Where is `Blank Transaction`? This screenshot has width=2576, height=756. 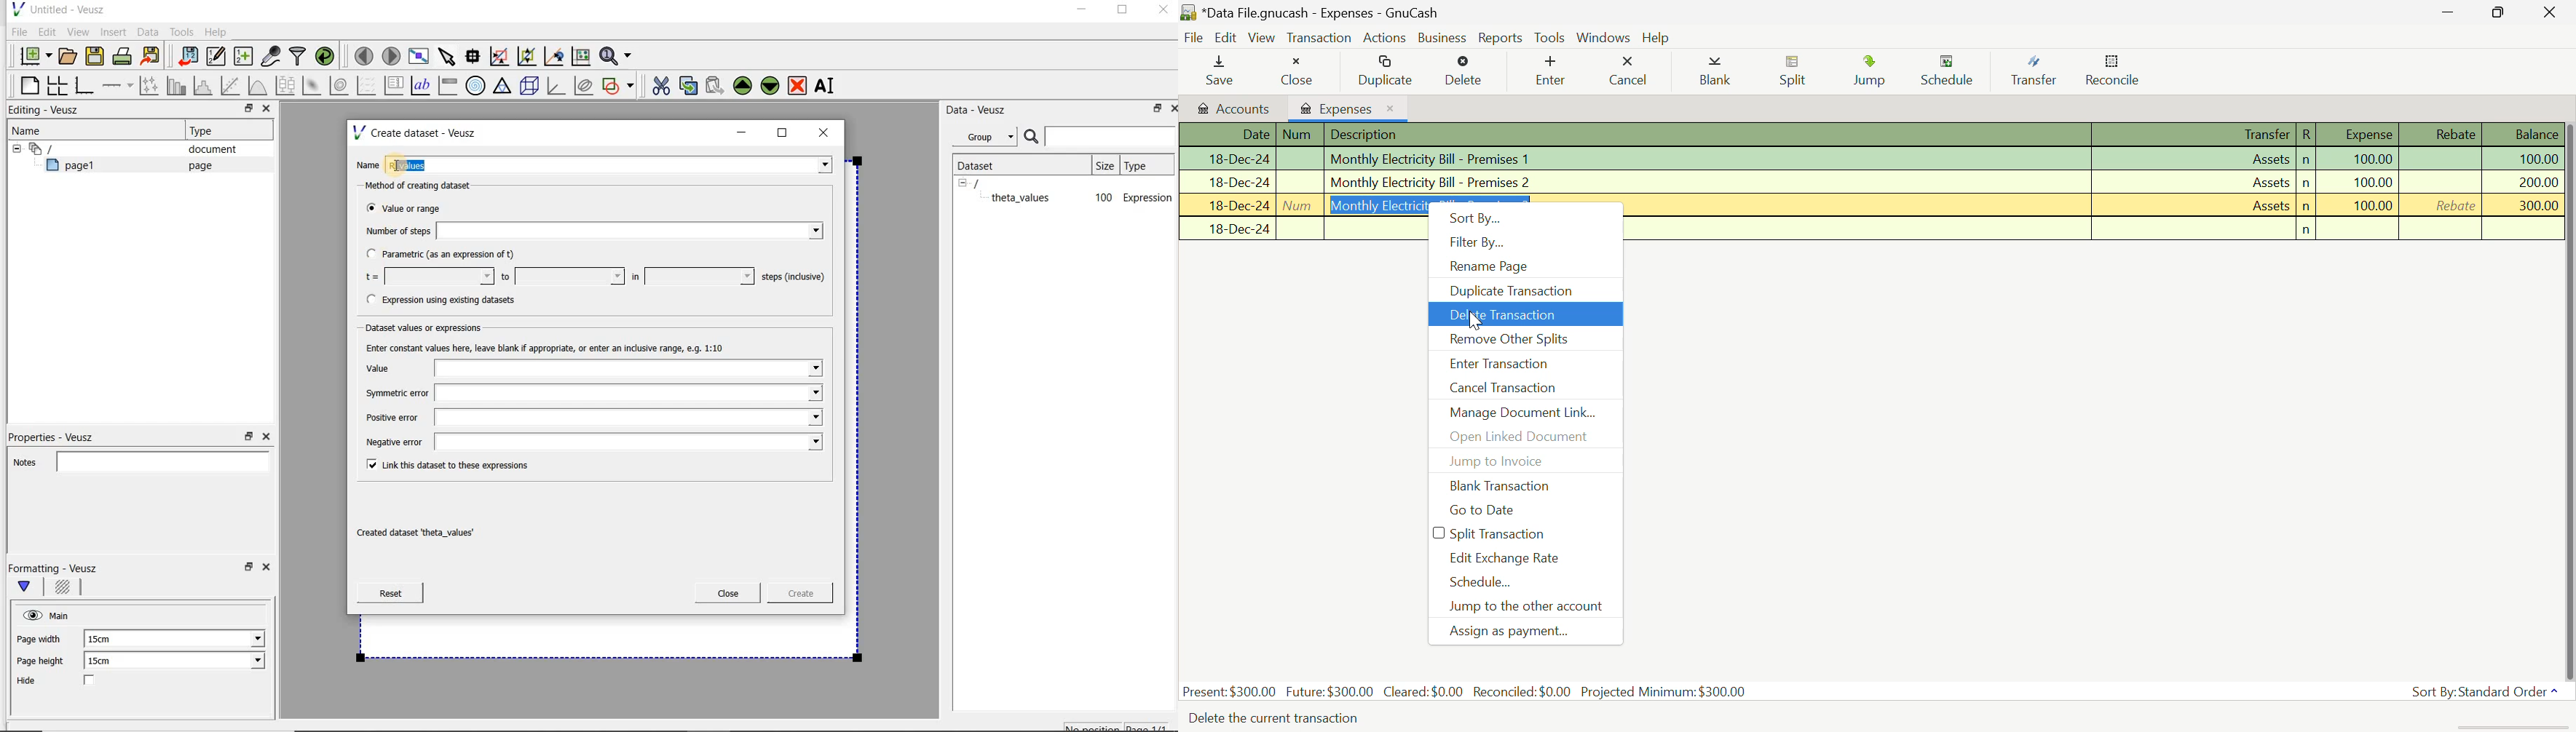 Blank Transaction is located at coordinates (1527, 487).